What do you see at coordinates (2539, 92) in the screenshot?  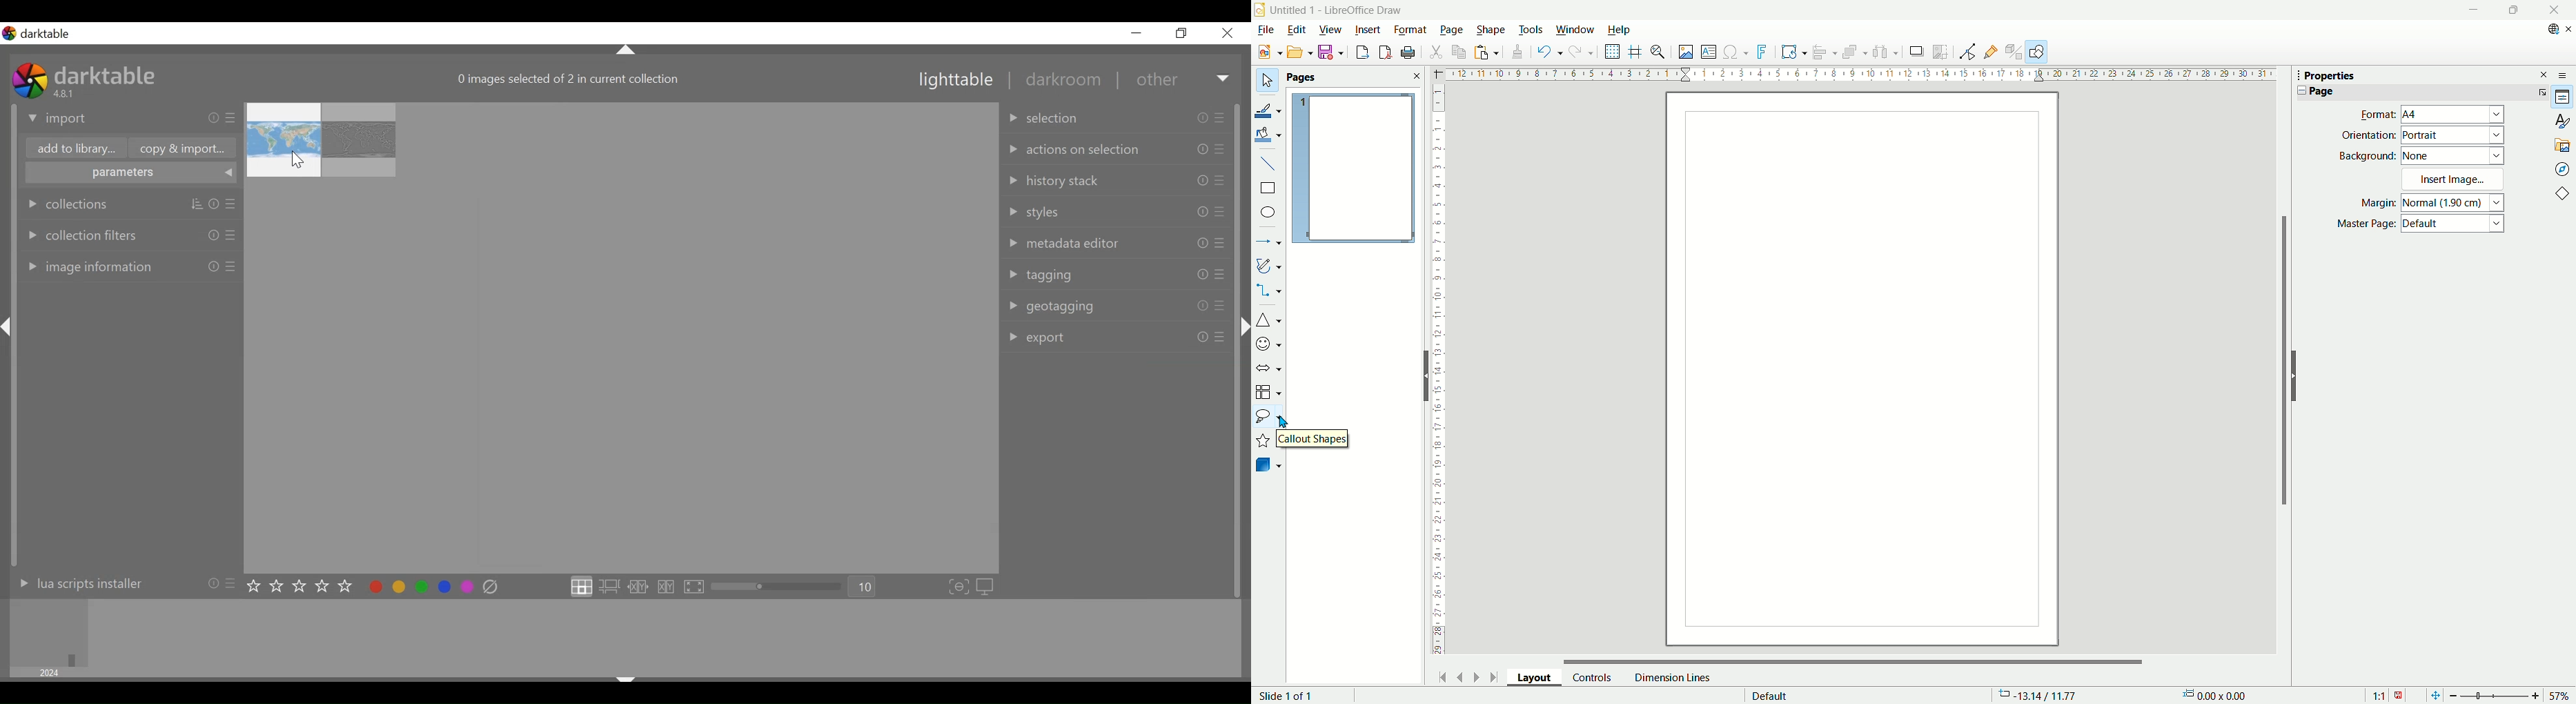 I see `More Options` at bounding box center [2539, 92].